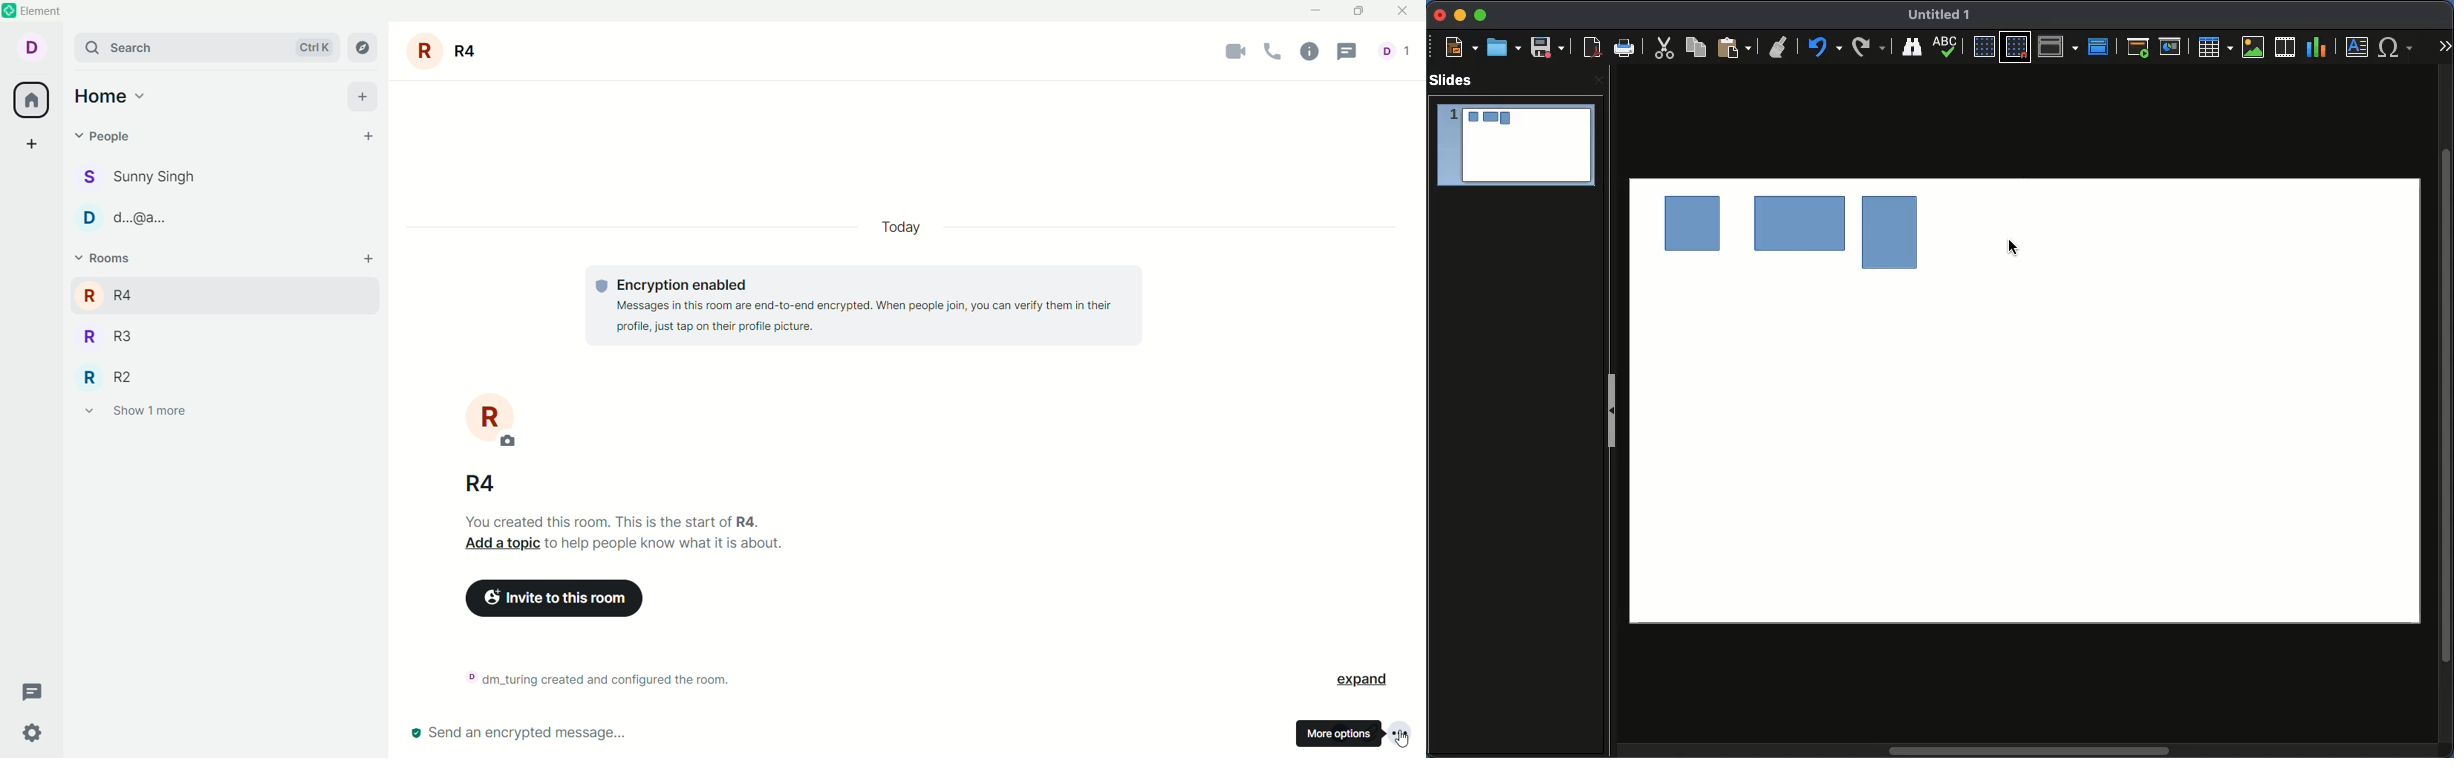 The image size is (2464, 784). Describe the element at coordinates (484, 482) in the screenshot. I see `room name` at that location.